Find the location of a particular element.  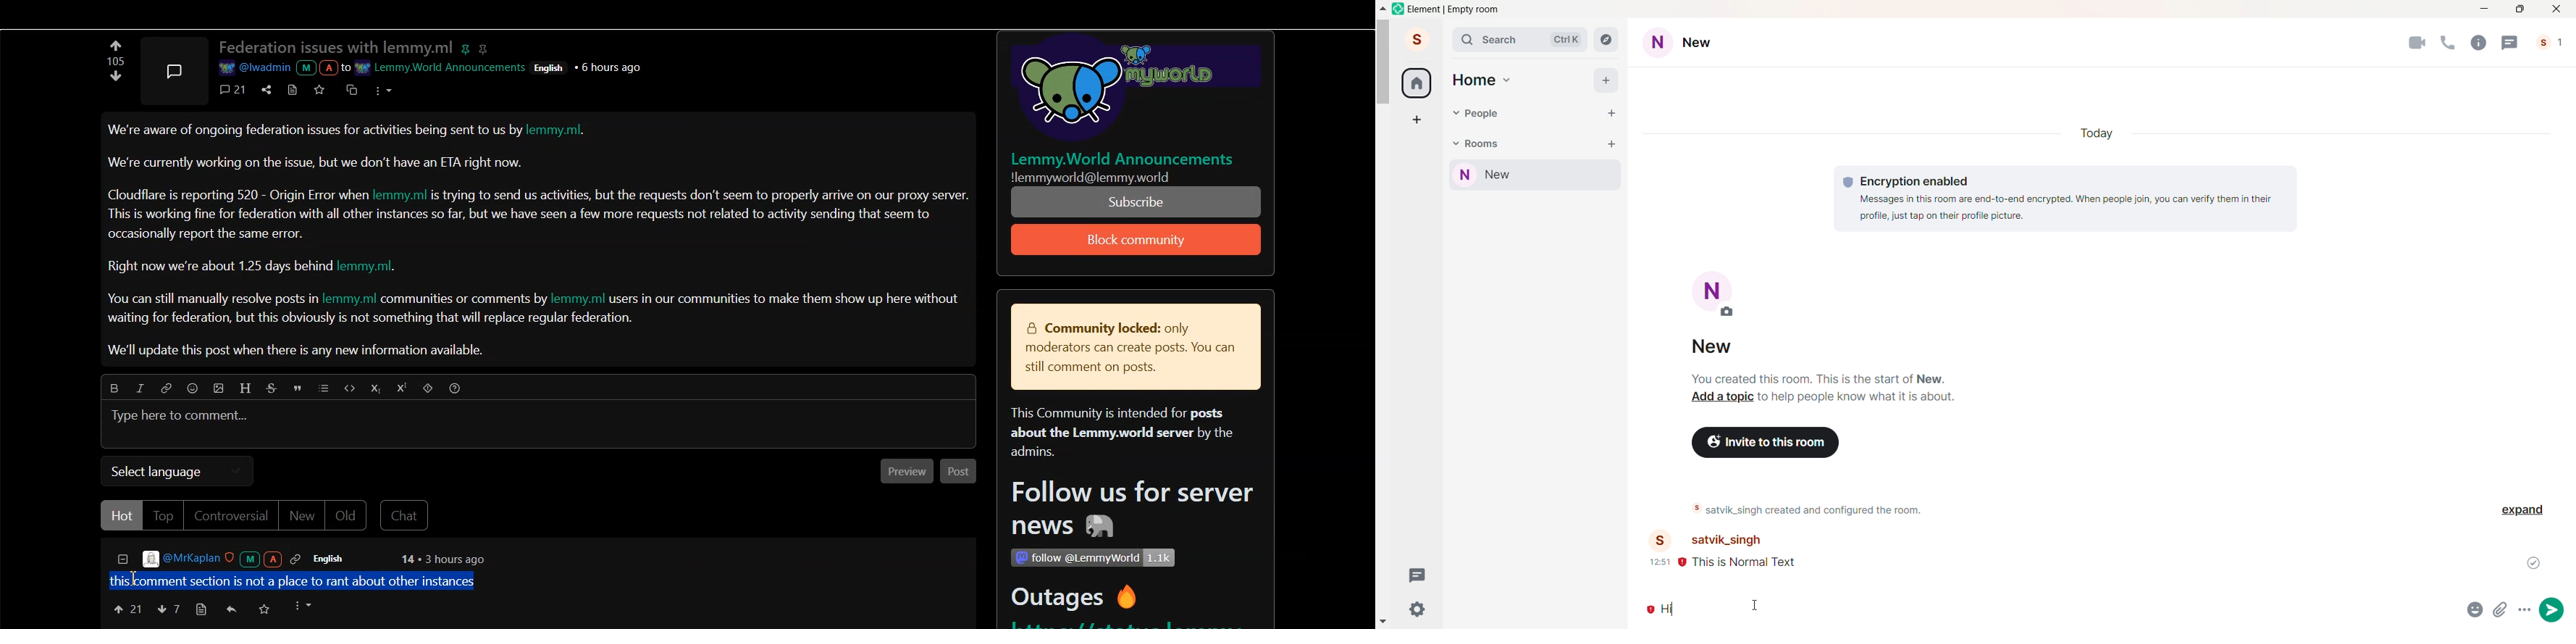

 is located at coordinates (1092, 558).